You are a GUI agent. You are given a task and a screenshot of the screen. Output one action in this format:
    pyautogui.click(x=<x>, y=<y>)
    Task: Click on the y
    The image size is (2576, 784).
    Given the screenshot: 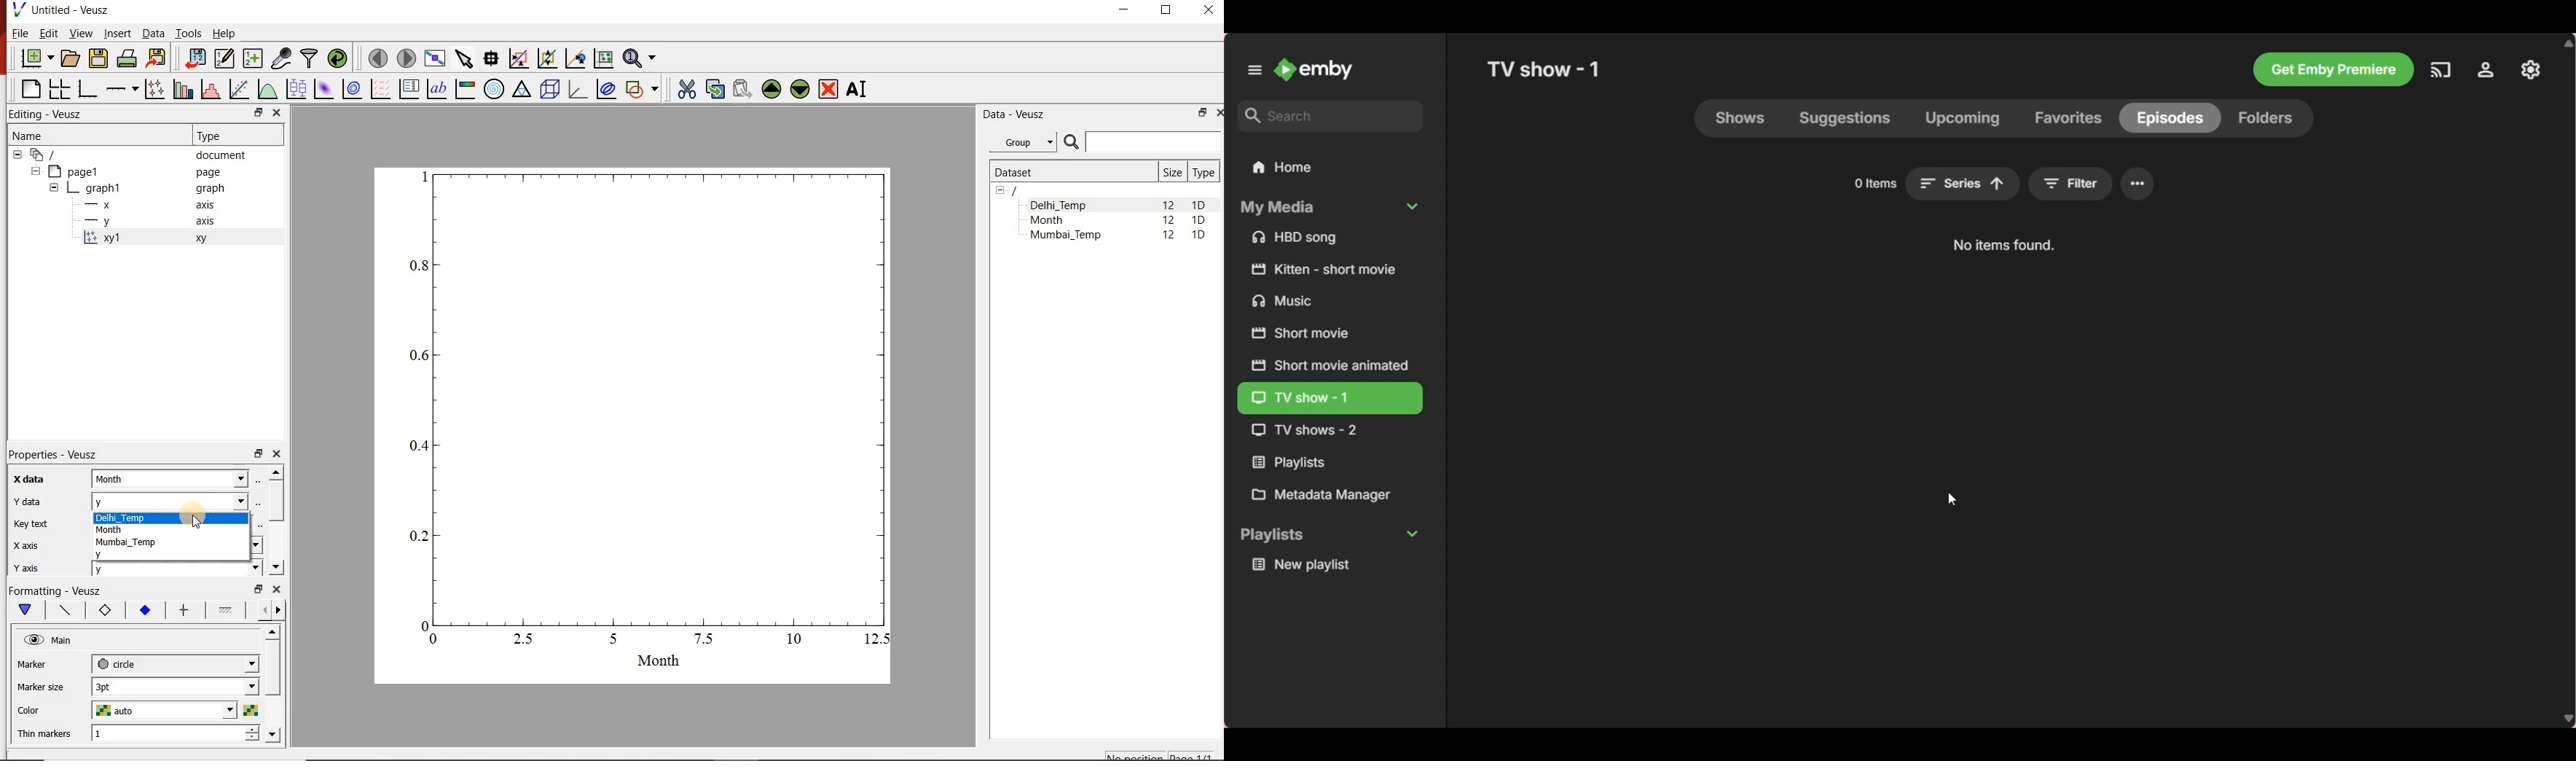 What is the action you would take?
    pyautogui.click(x=176, y=571)
    